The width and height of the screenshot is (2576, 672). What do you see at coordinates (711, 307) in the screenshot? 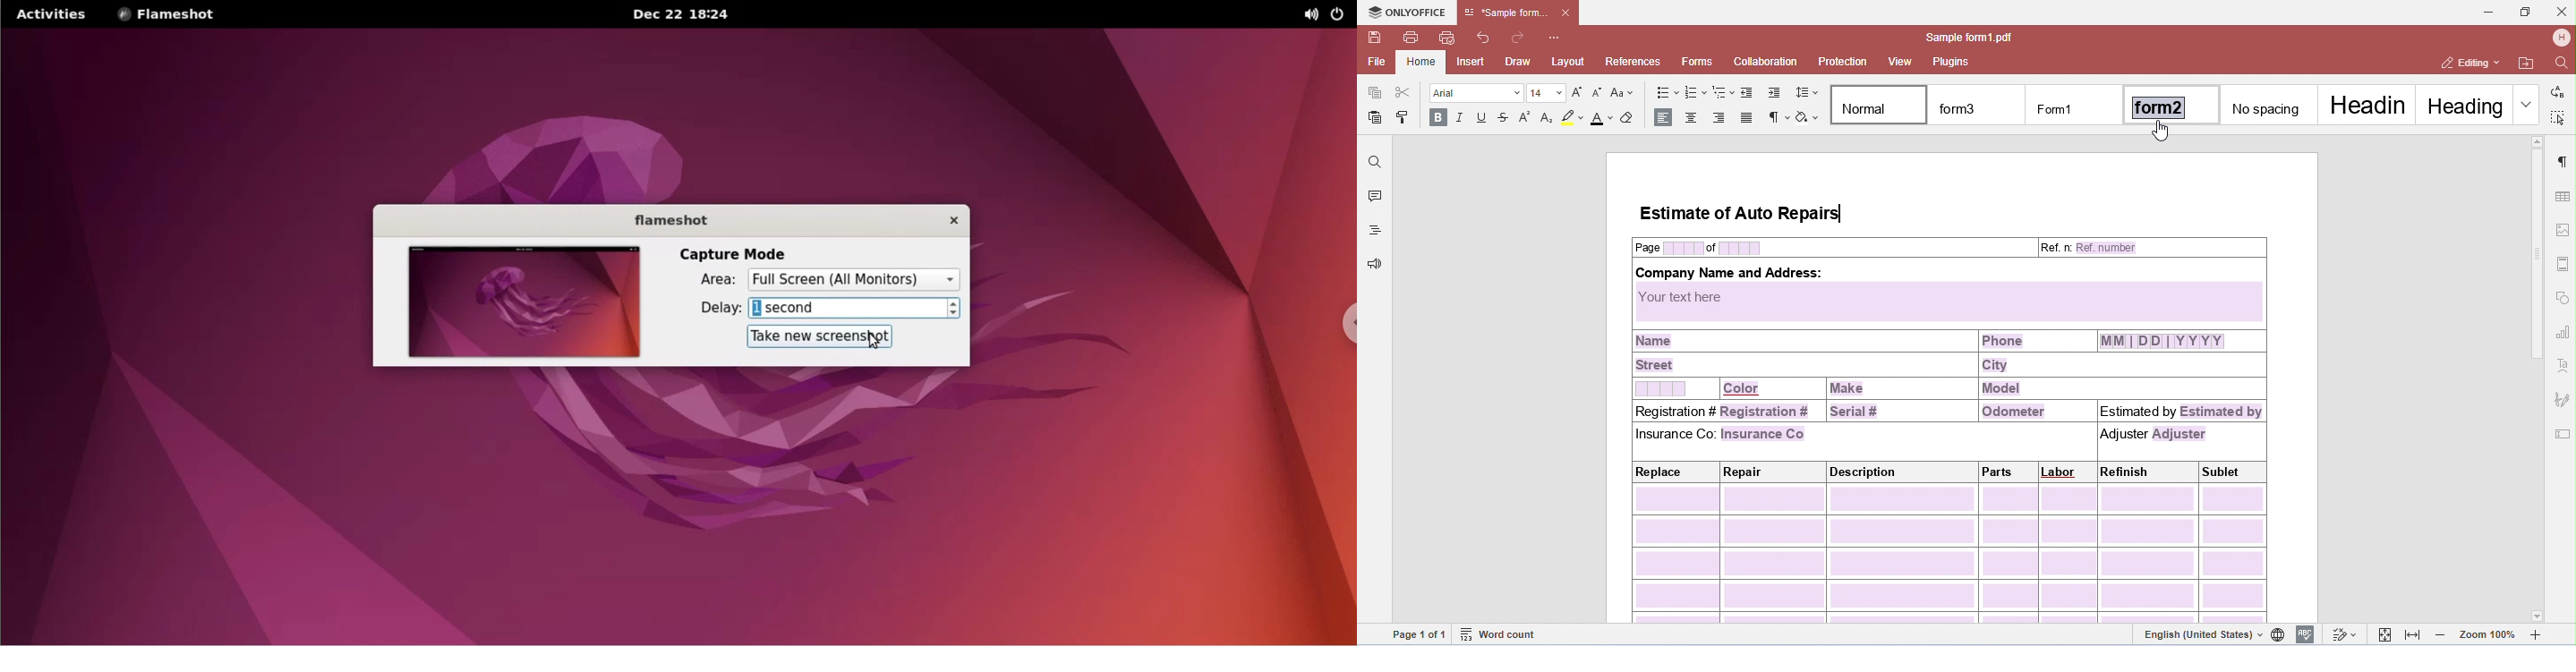
I see `delay:` at bounding box center [711, 307].